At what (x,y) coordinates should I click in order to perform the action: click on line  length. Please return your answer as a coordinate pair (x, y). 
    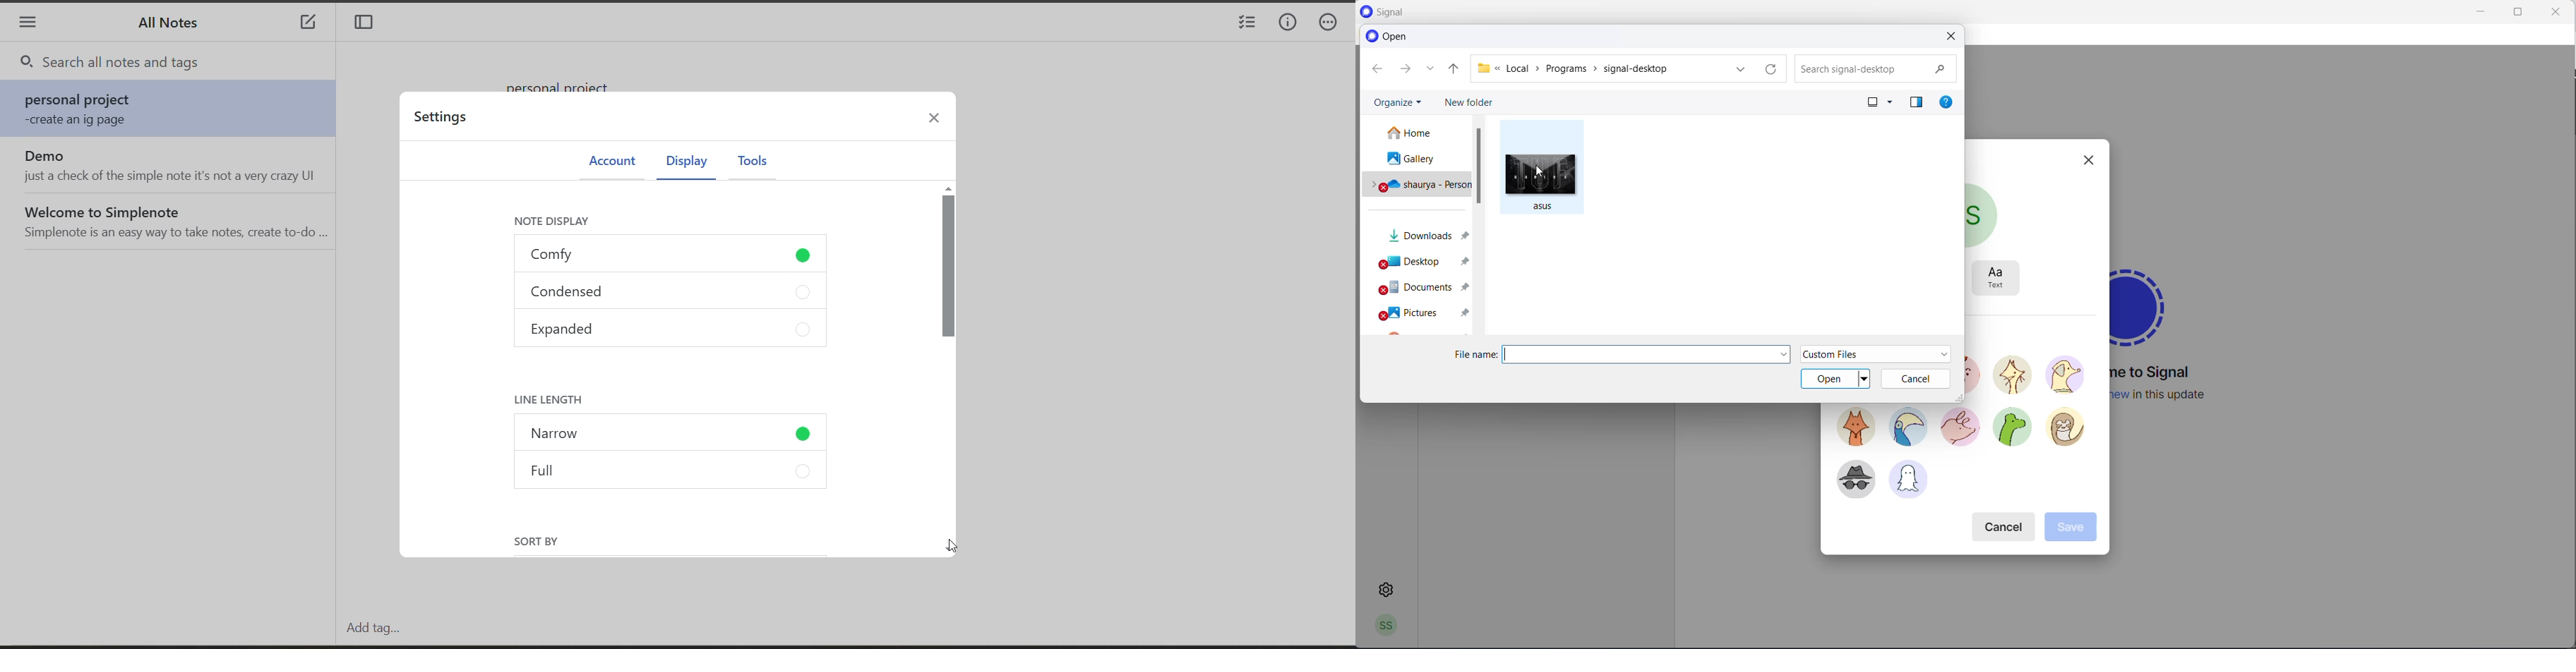
    Looking at the image, I should click on (559, 400).